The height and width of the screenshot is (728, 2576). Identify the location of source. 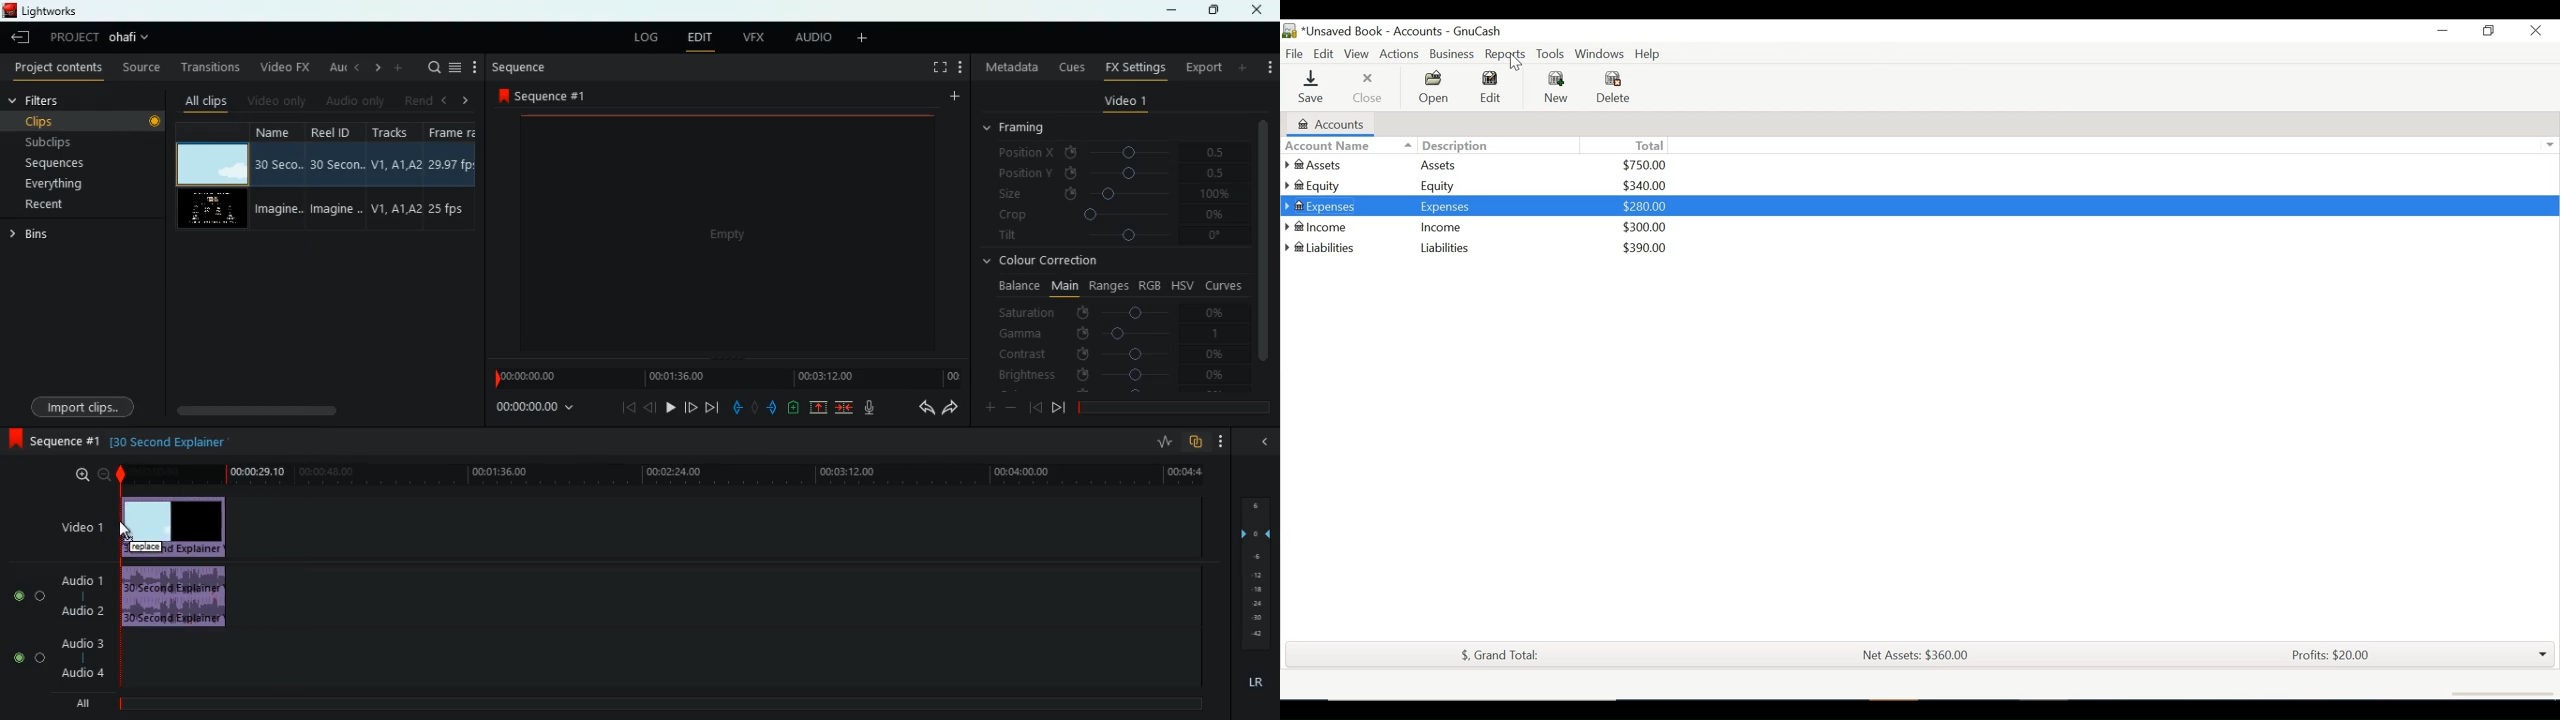
(141, 67).